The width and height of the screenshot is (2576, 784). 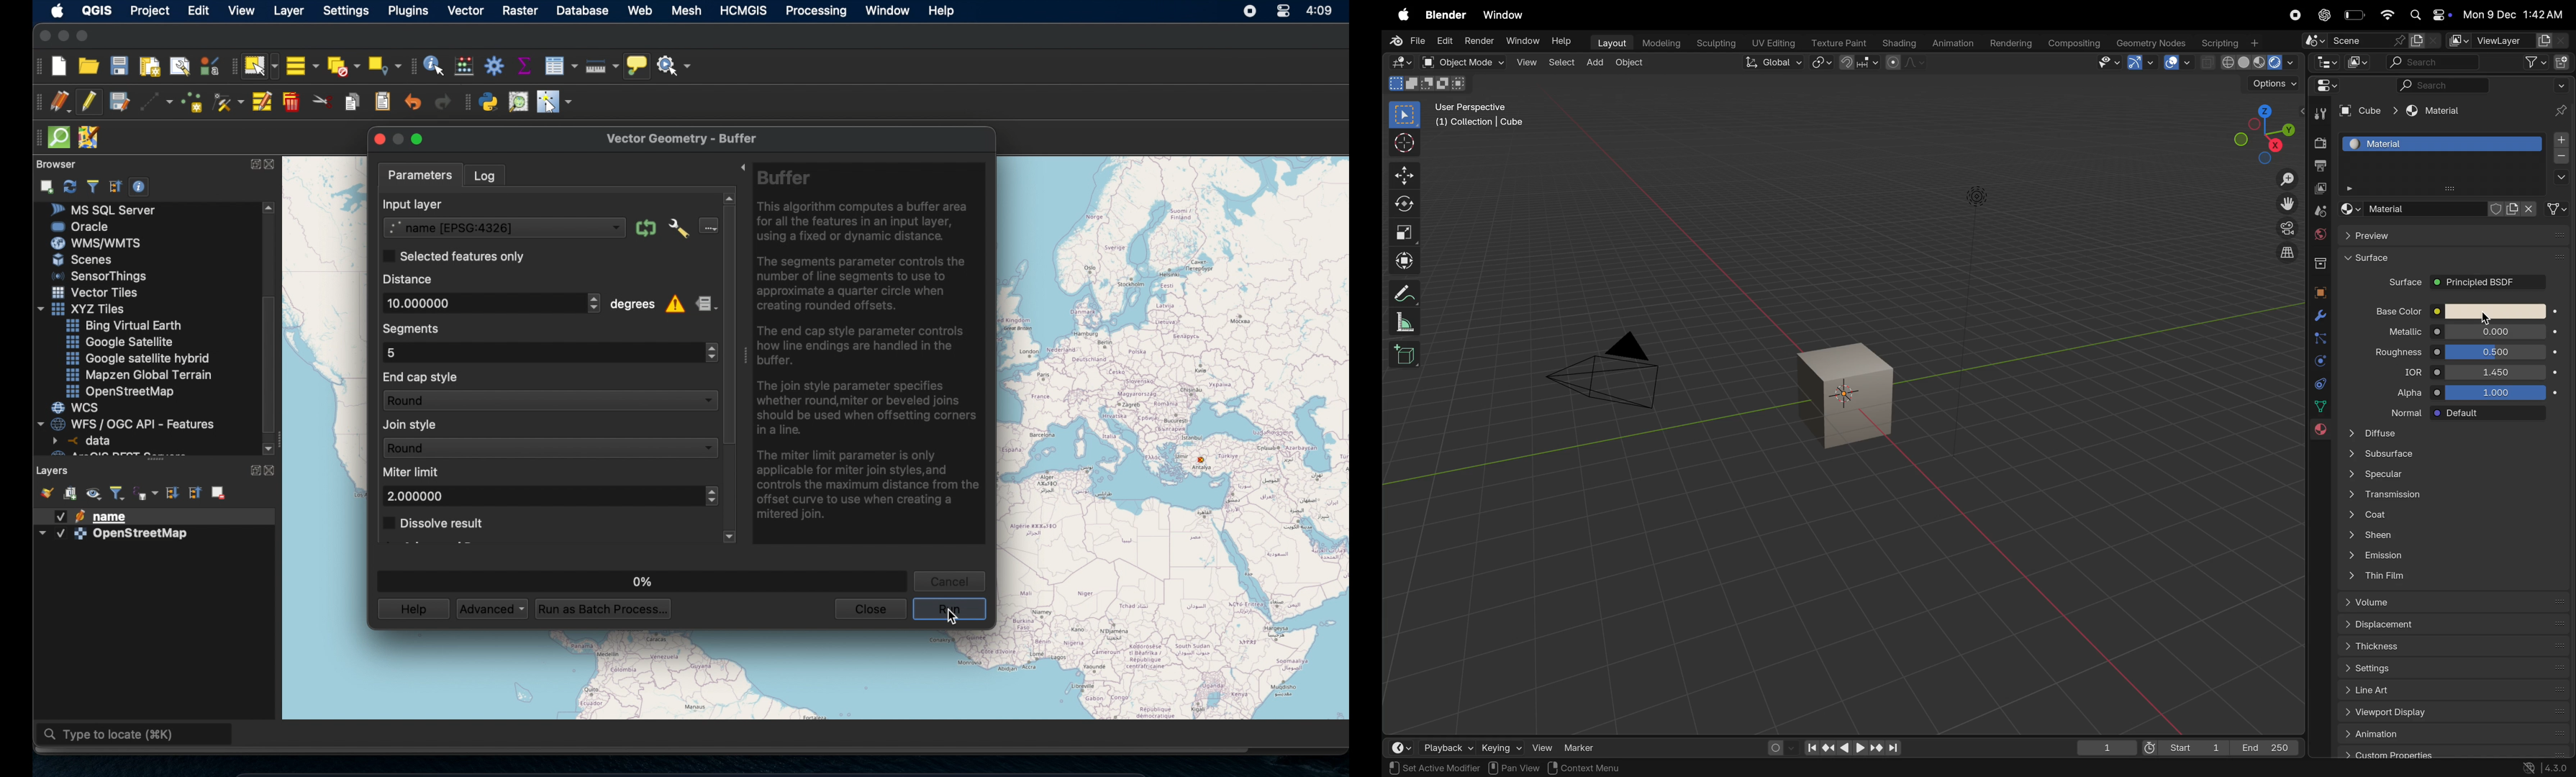 What do you see at coordinates (53, 469) in the screenshot?
I see `layers` at bounding box center [53, 469].